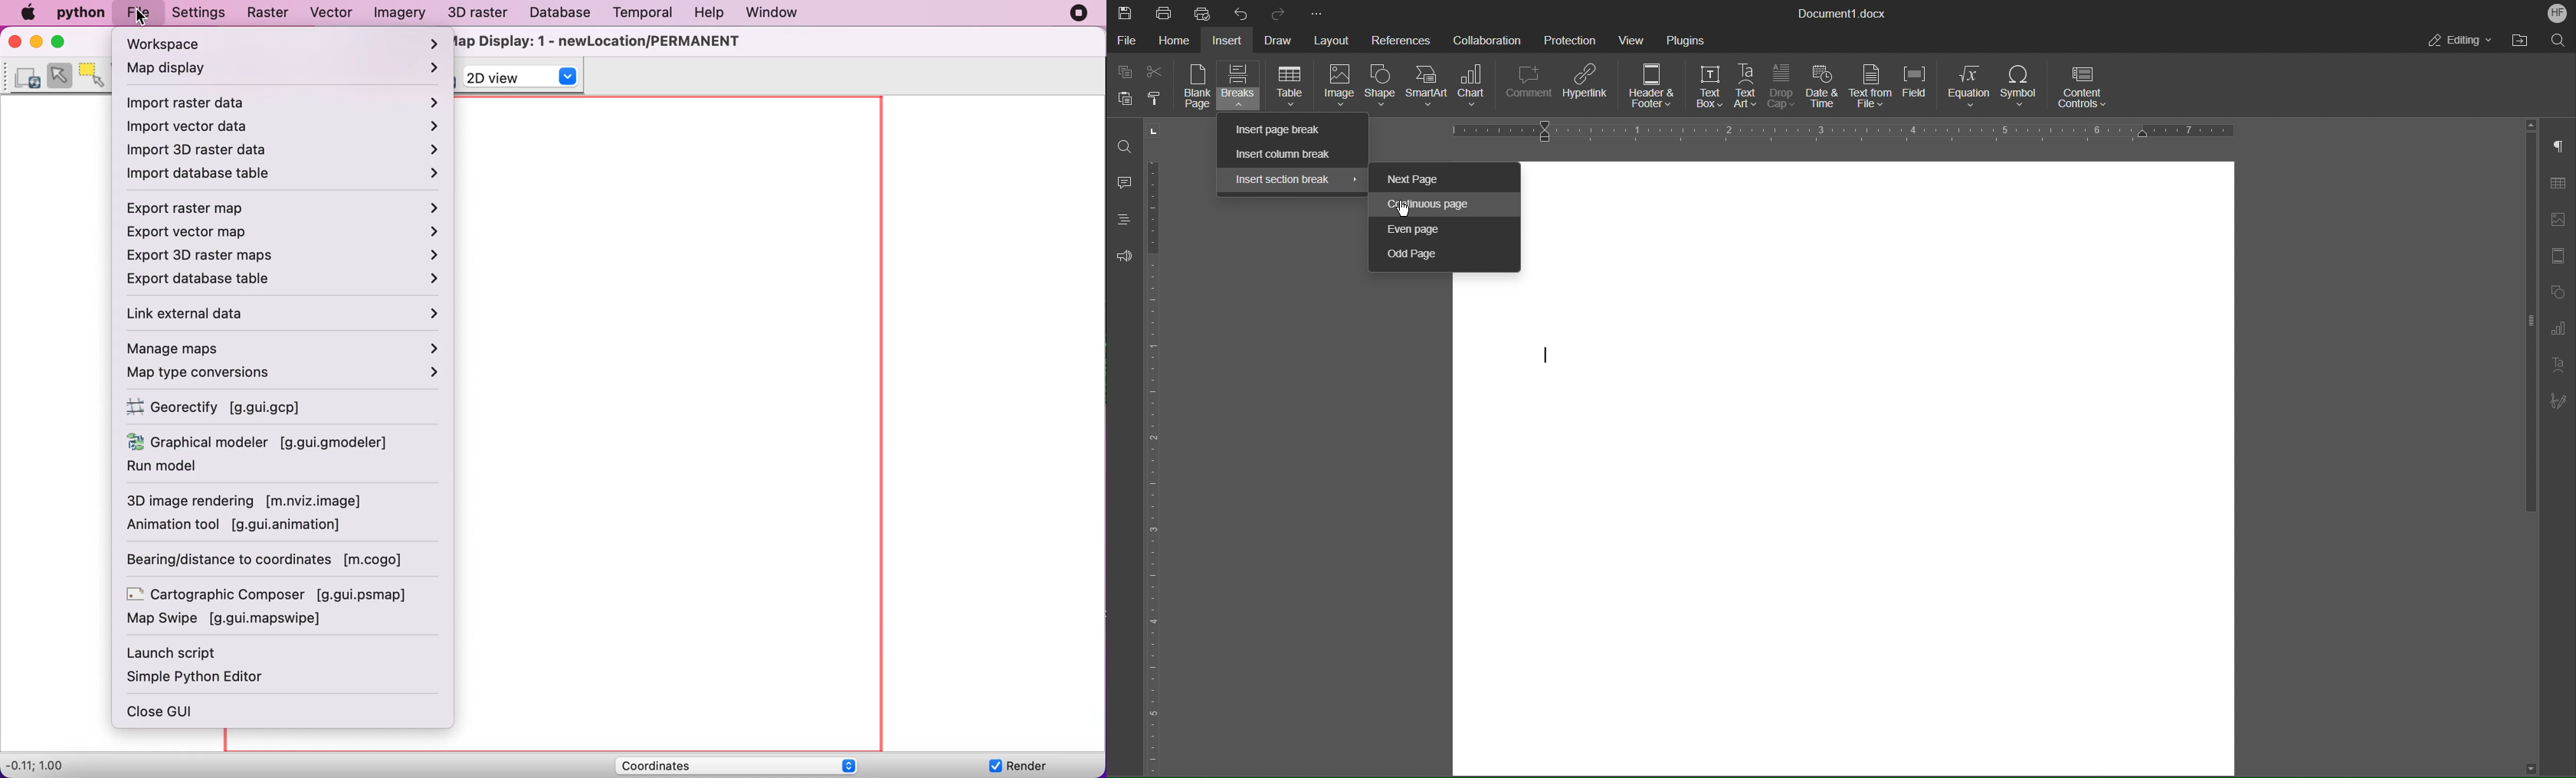  I want to click on Account, so click(2557, 14).